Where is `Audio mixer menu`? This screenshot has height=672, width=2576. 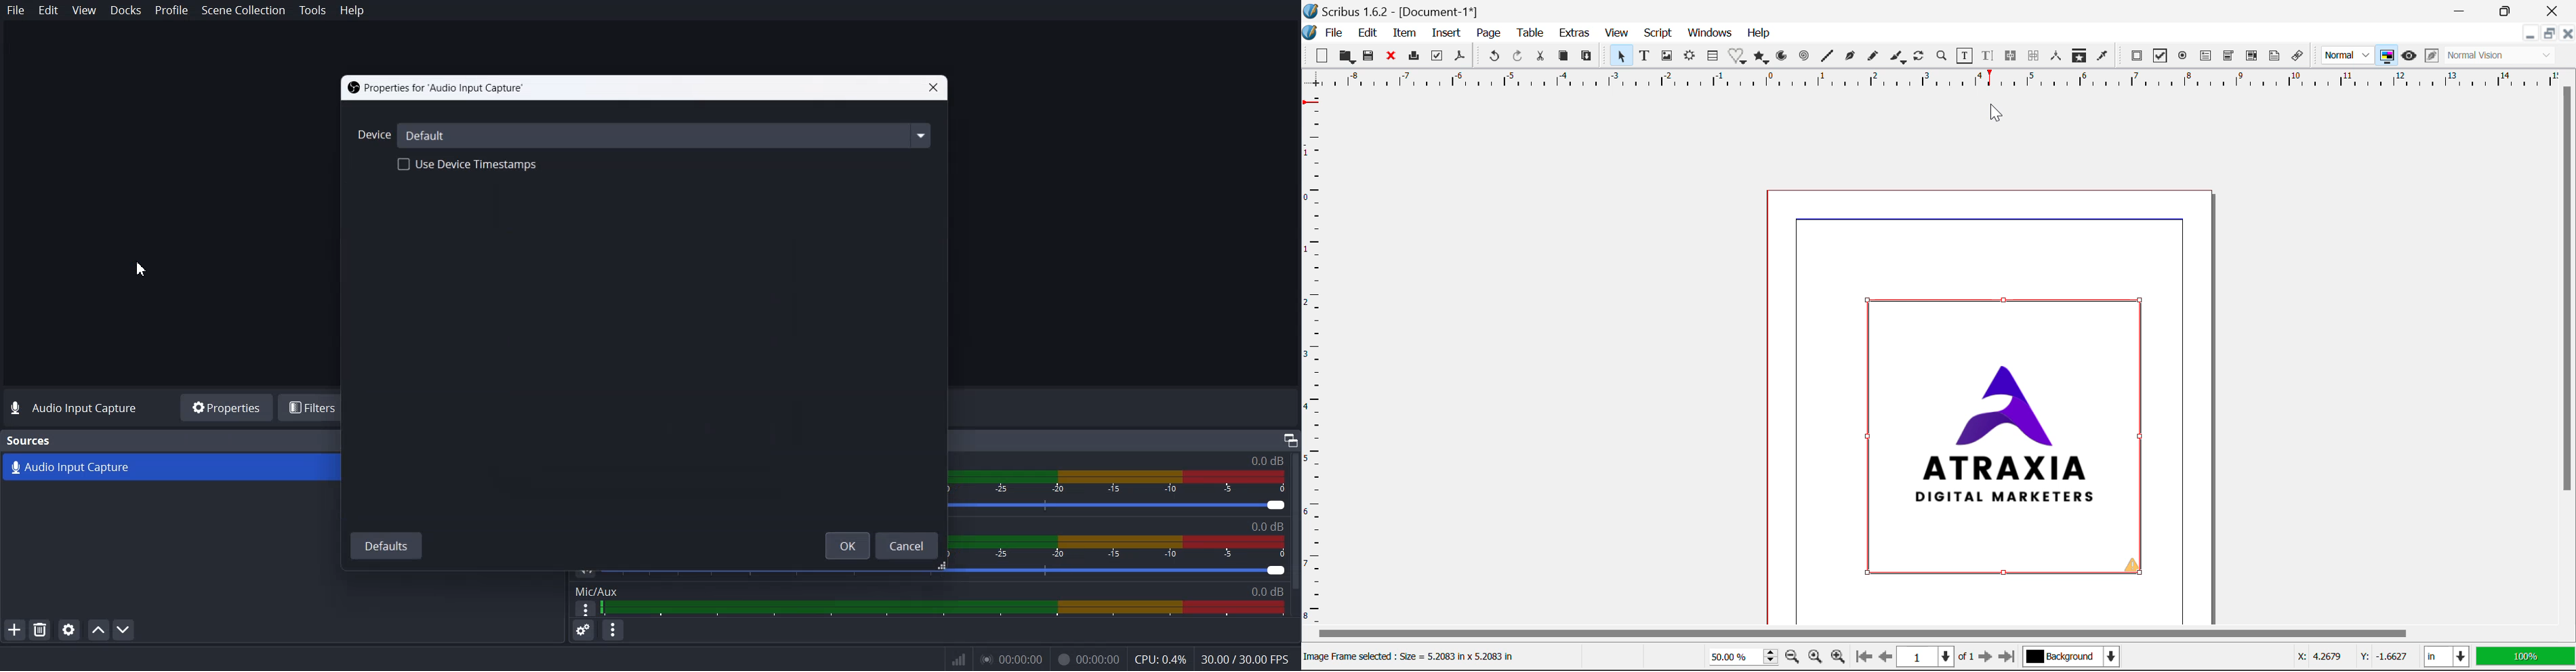
Audio mixer menu is located at coordinates (613, 630).